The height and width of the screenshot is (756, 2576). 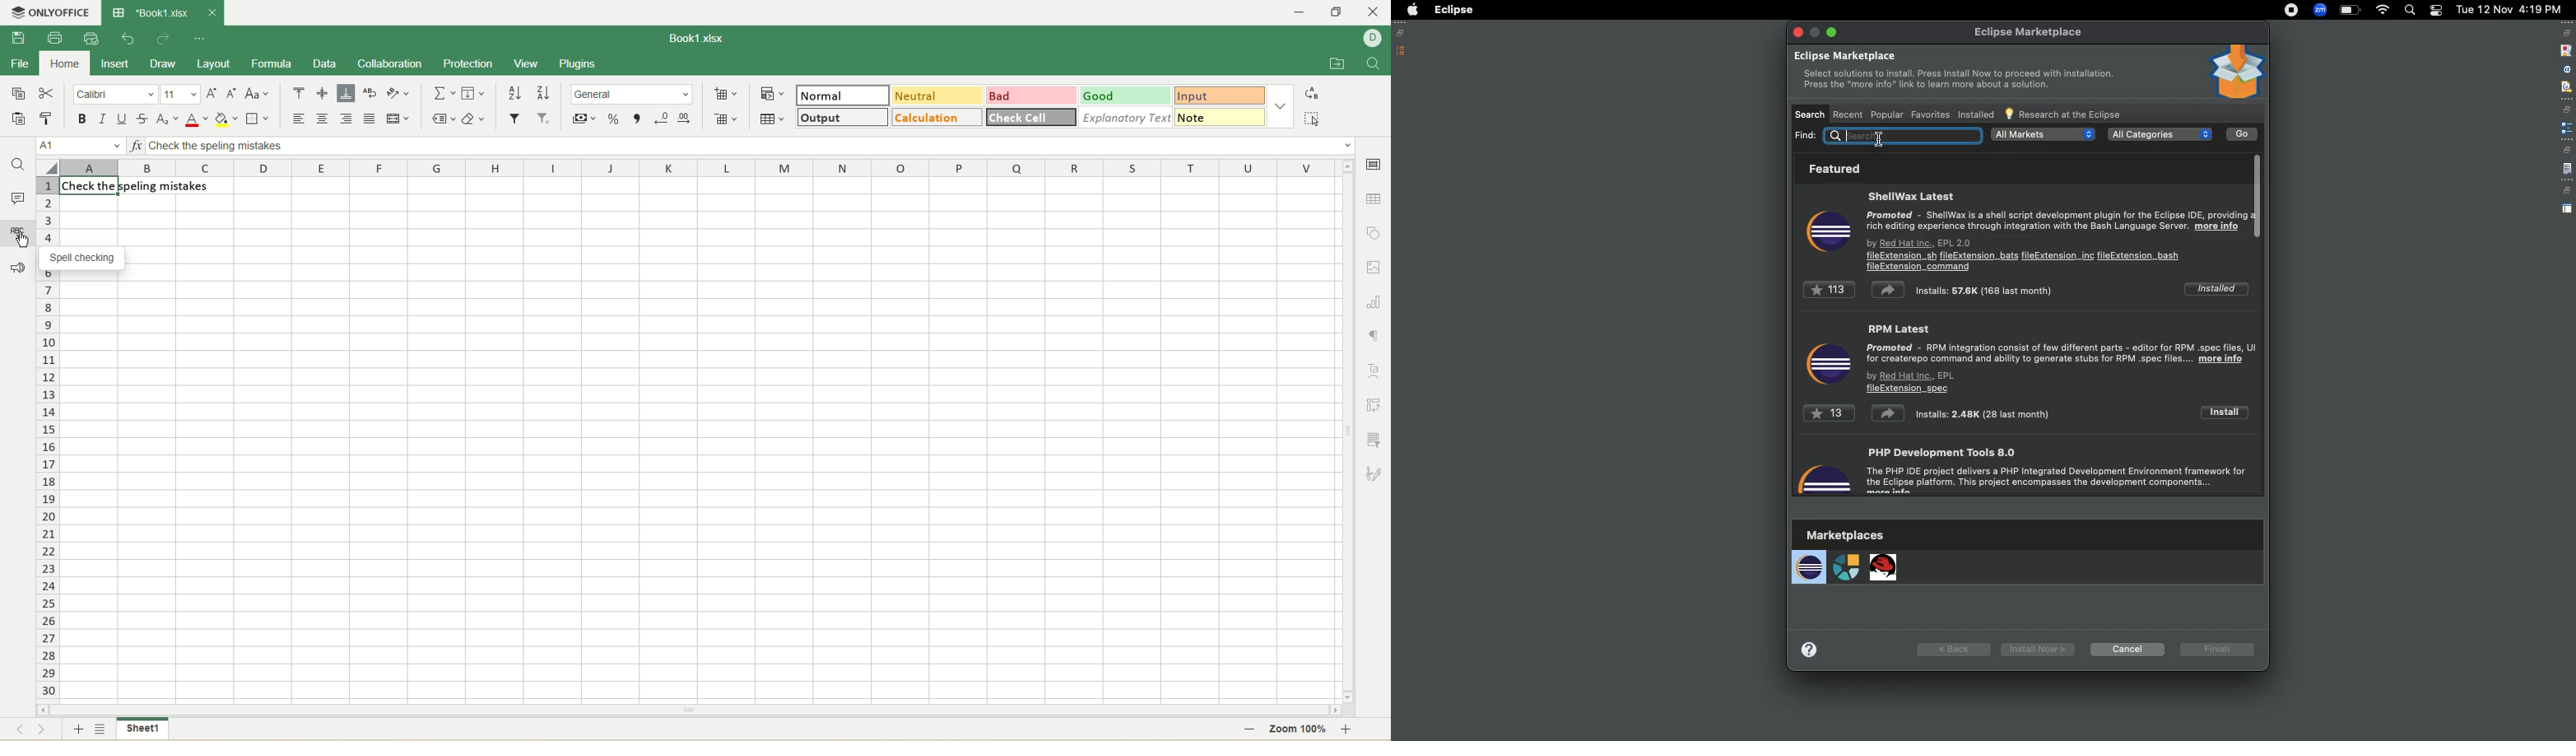 What do you see at coordinates (696, 38) in the screenshot?
I see `document name` at bounding box center [696, 38].